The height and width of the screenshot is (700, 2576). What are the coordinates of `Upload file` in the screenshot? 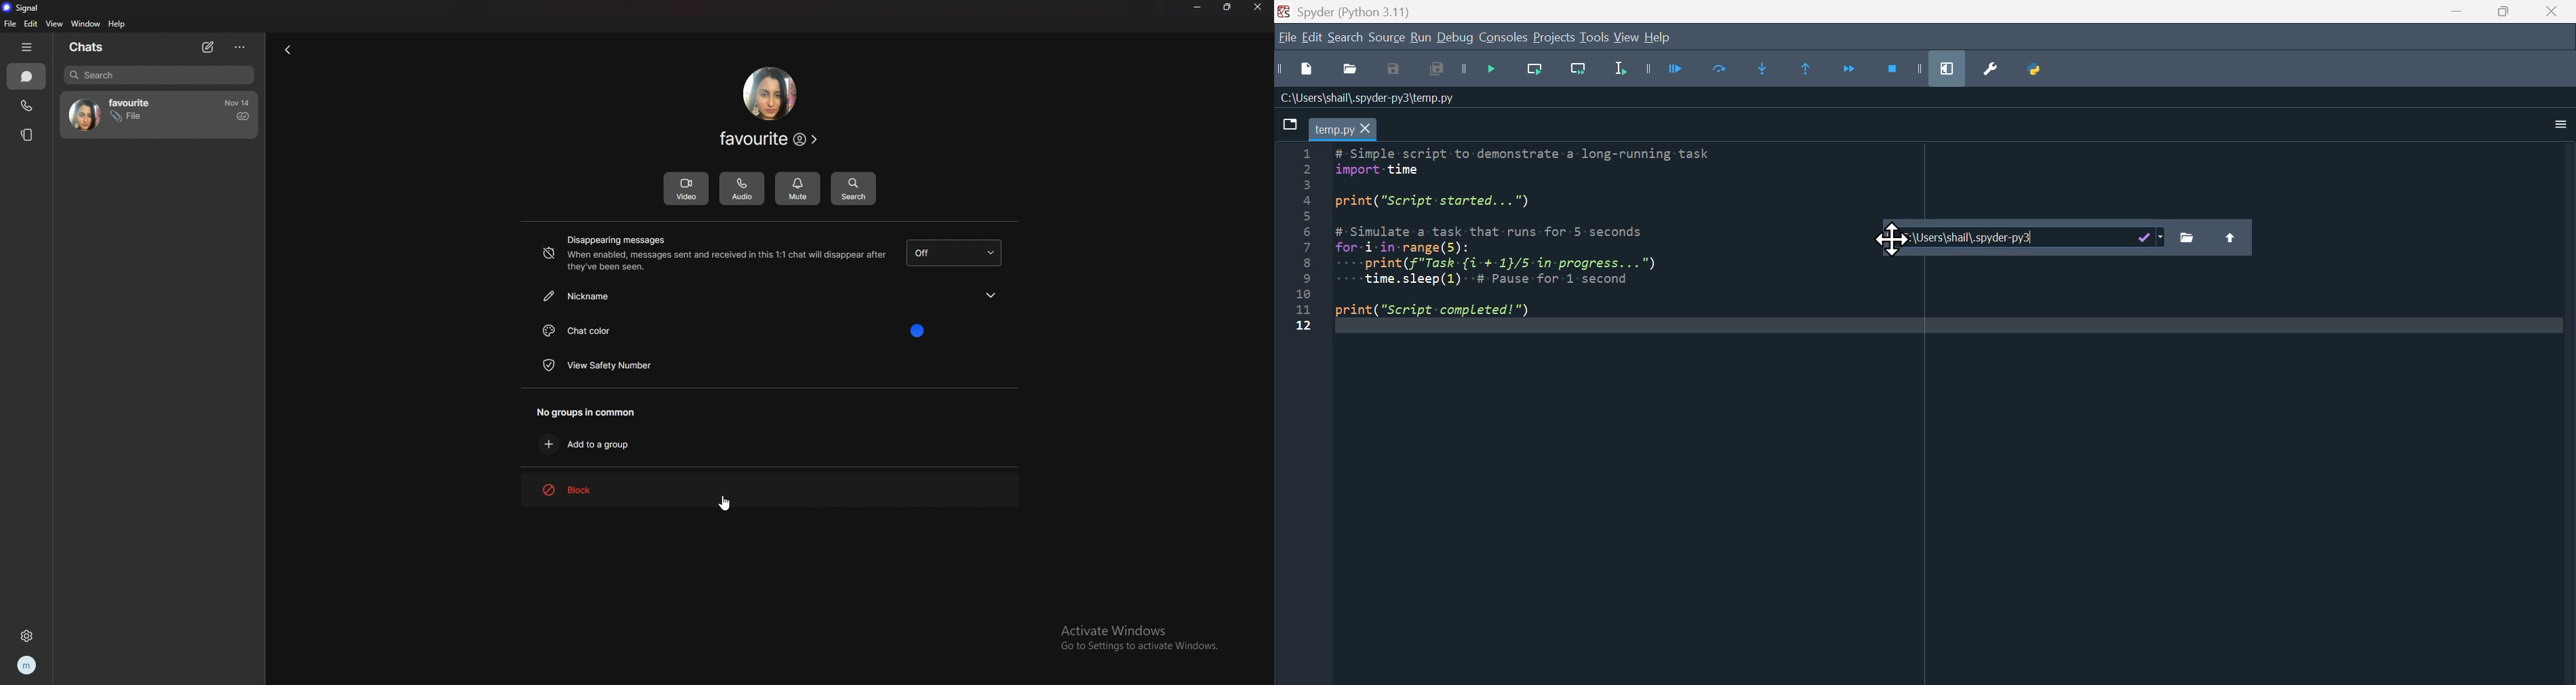 It's located at (2231, 235).